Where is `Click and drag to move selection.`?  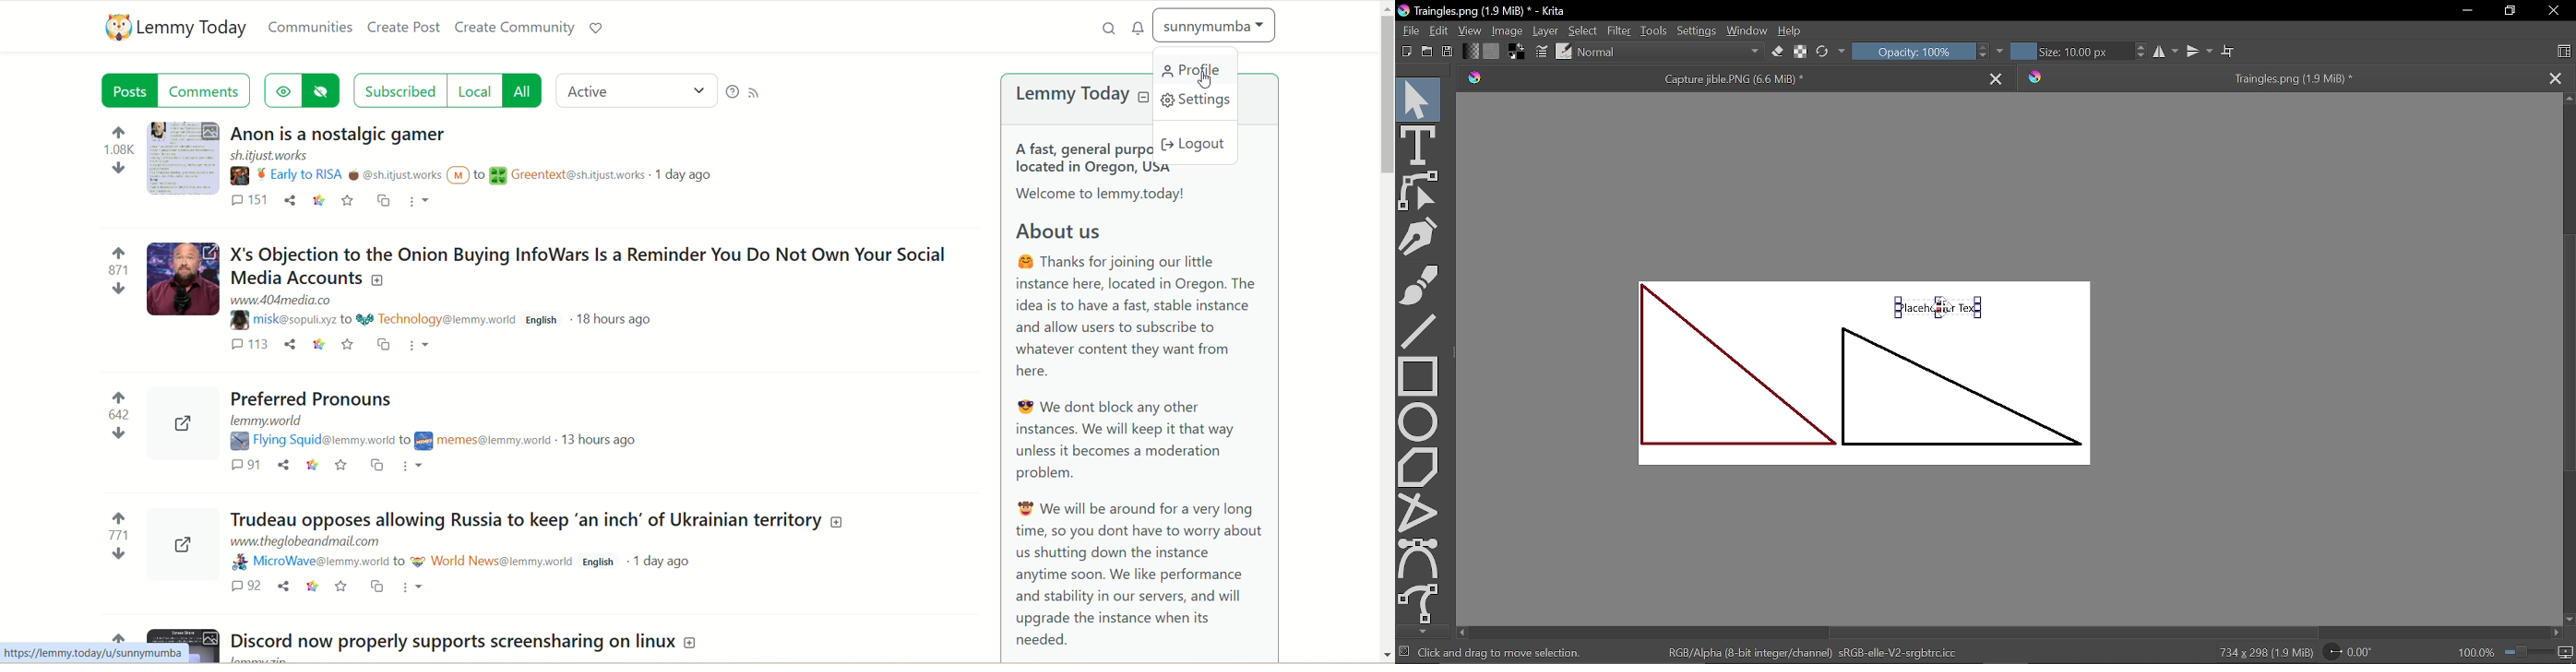
Click and drag to move selection. is located at coordinates (1502, 652).